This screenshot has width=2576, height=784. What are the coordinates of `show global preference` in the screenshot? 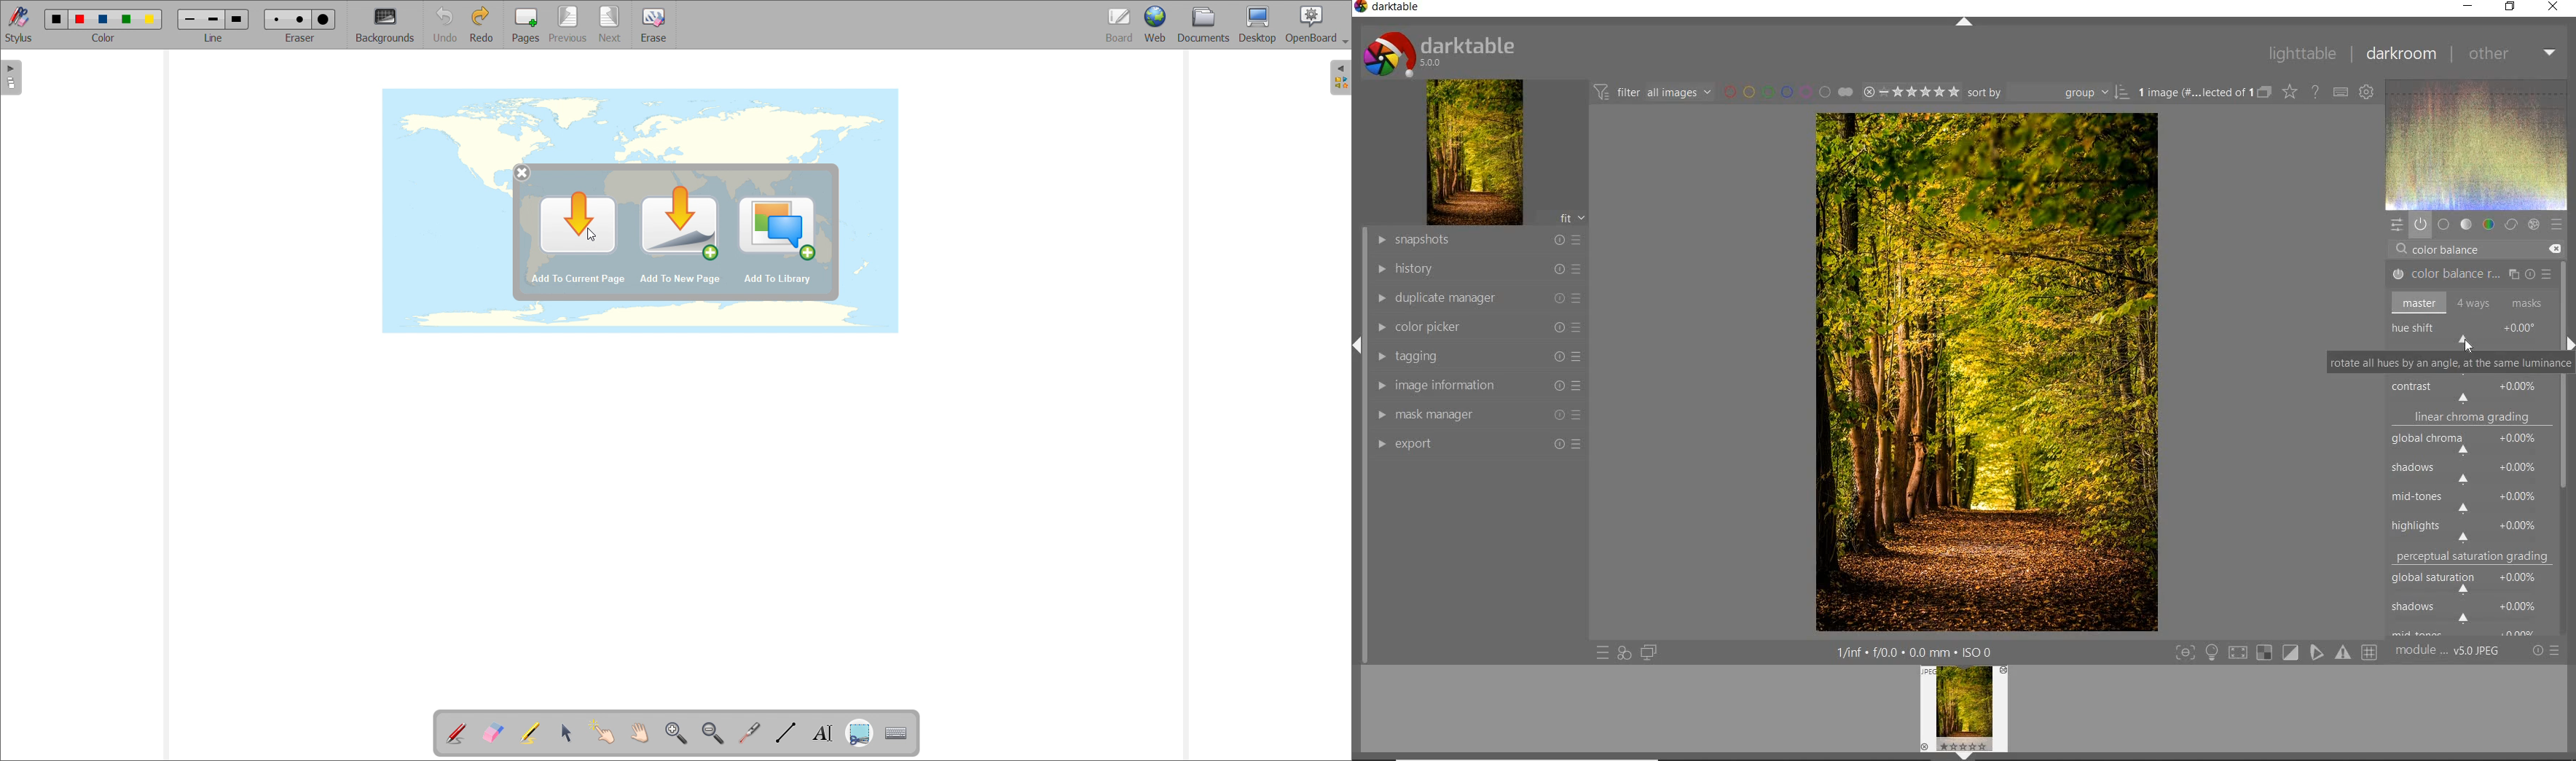 It's located at (2368, 93).